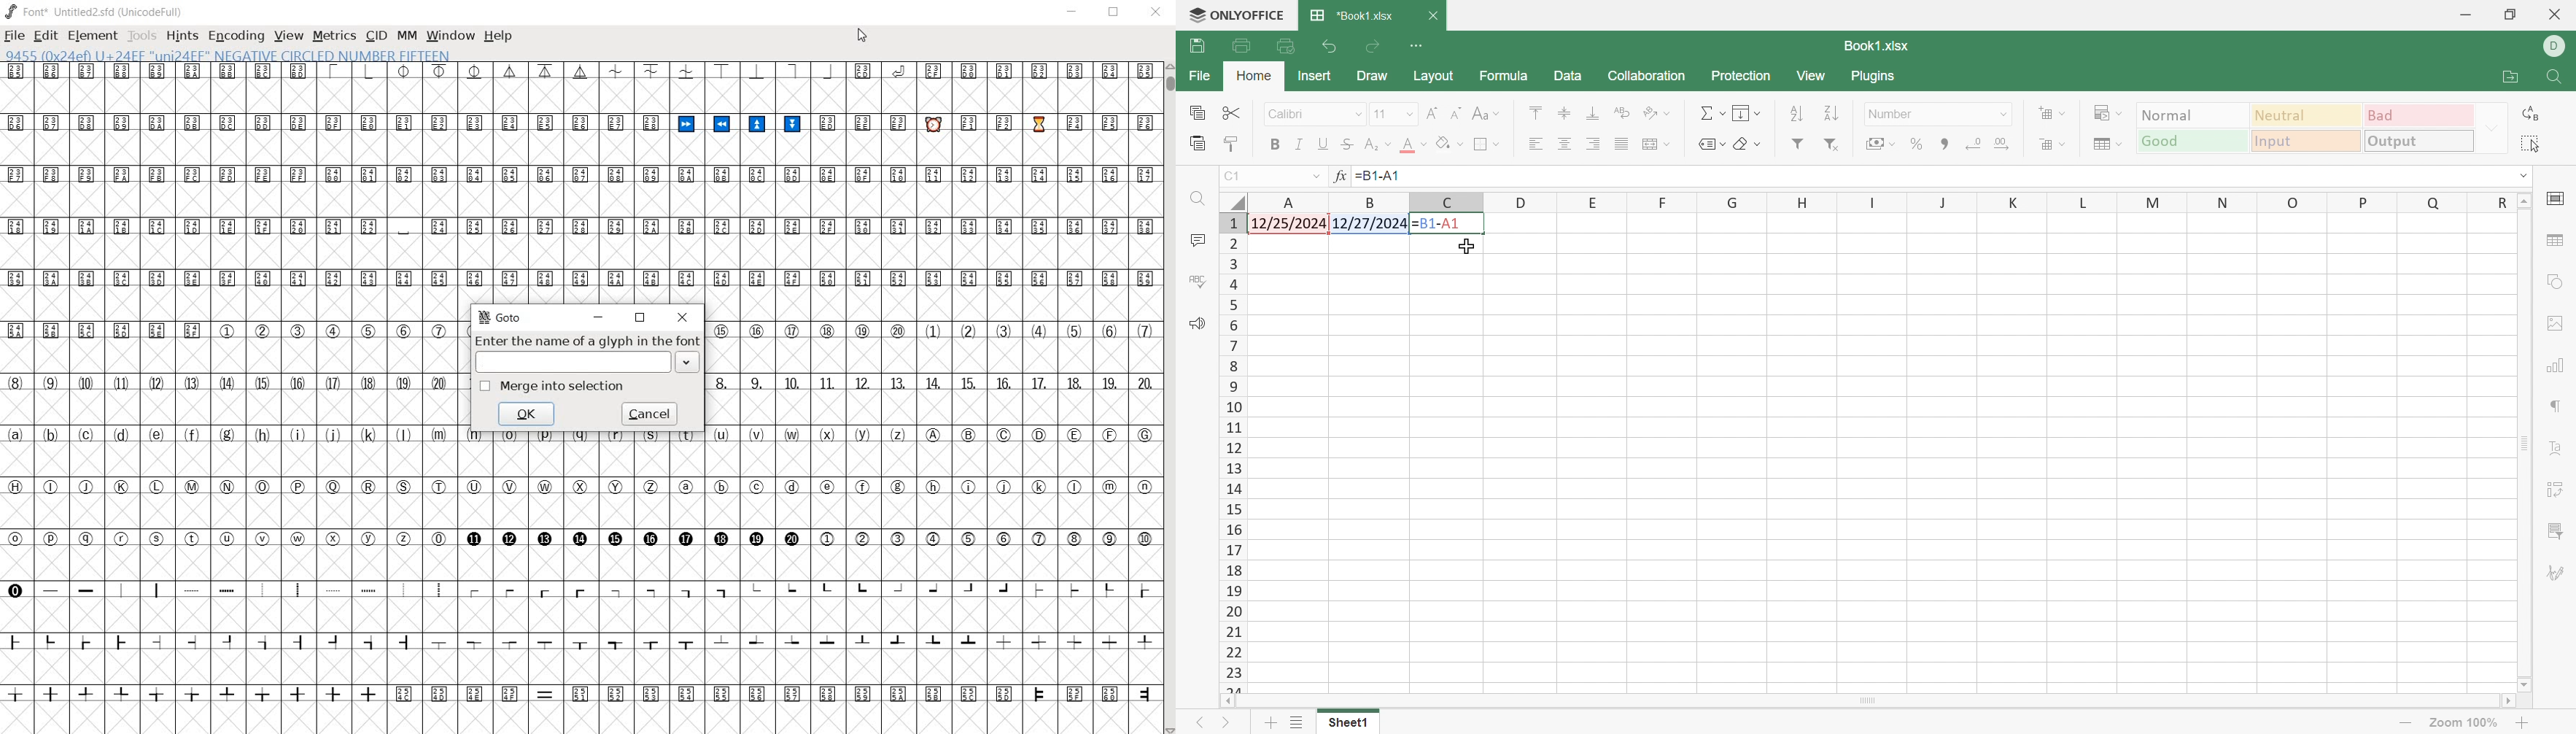 This screenshot has height=756, width=2576. Describe the element at coordinates (1230, 455) in the screenshot. I see `Row Numbers` at that location.